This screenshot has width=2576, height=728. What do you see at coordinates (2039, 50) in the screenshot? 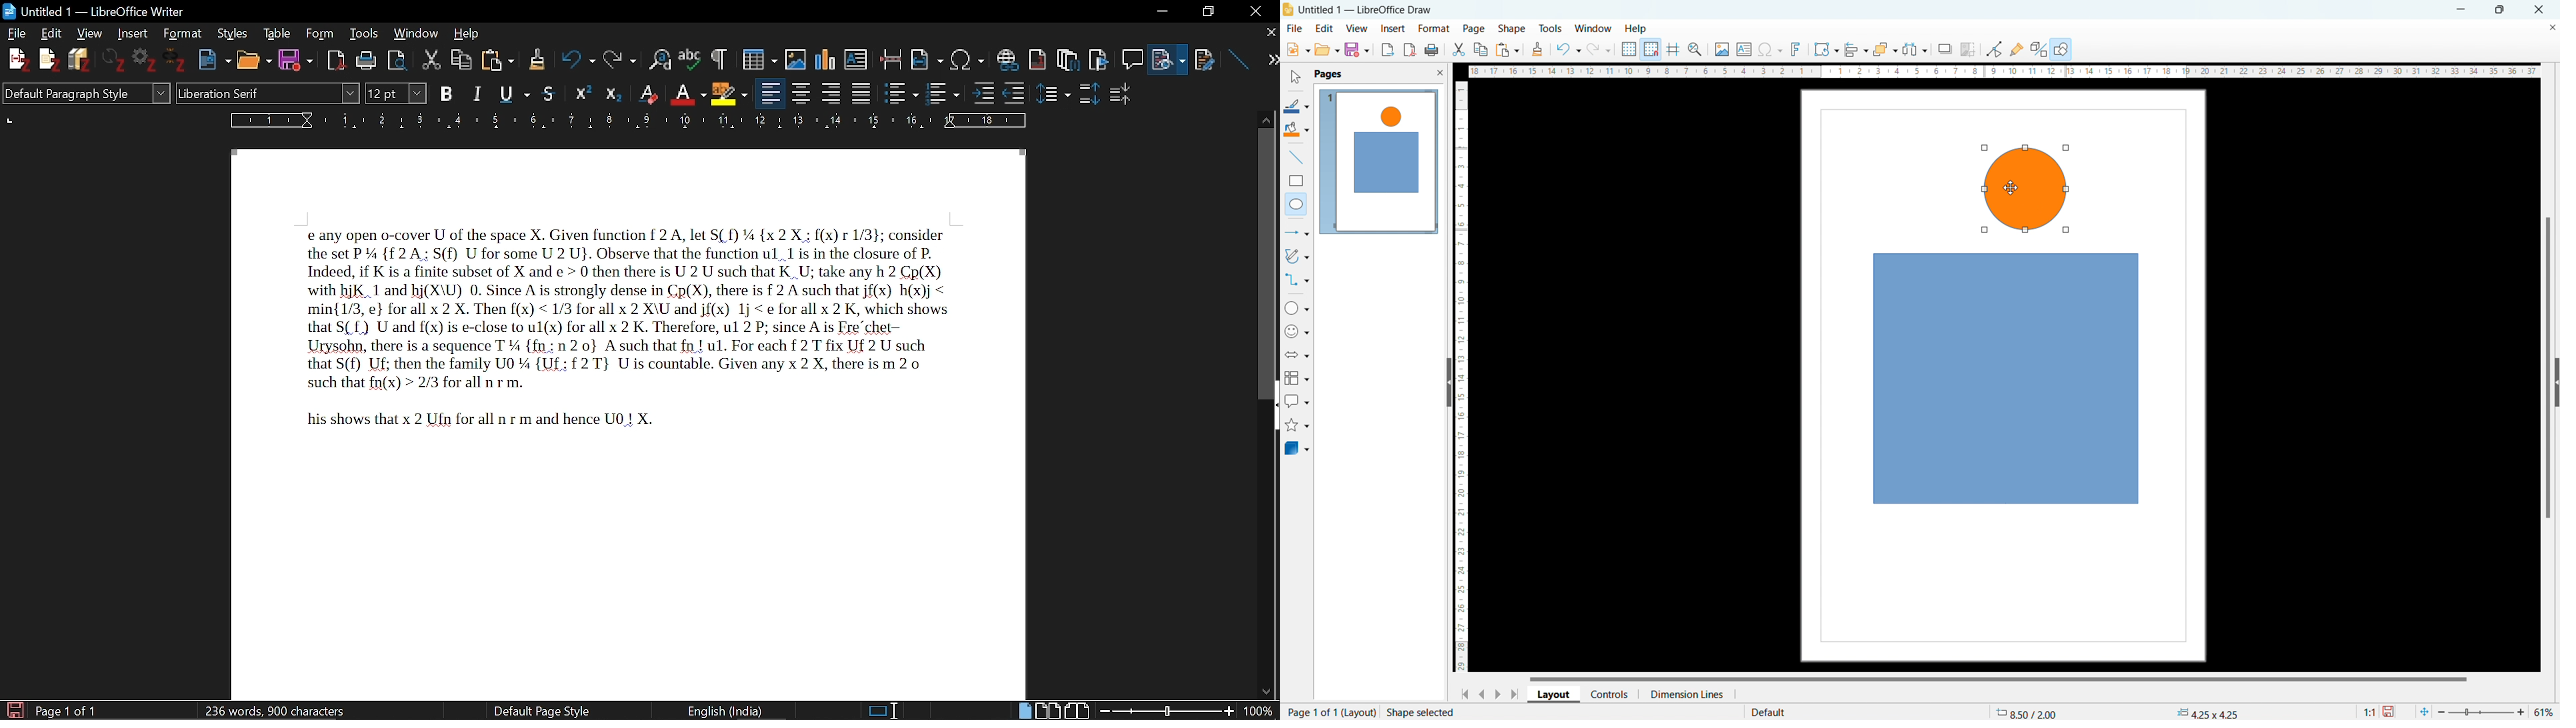
I see `show extrusion` at bounding box center [2039, 50].